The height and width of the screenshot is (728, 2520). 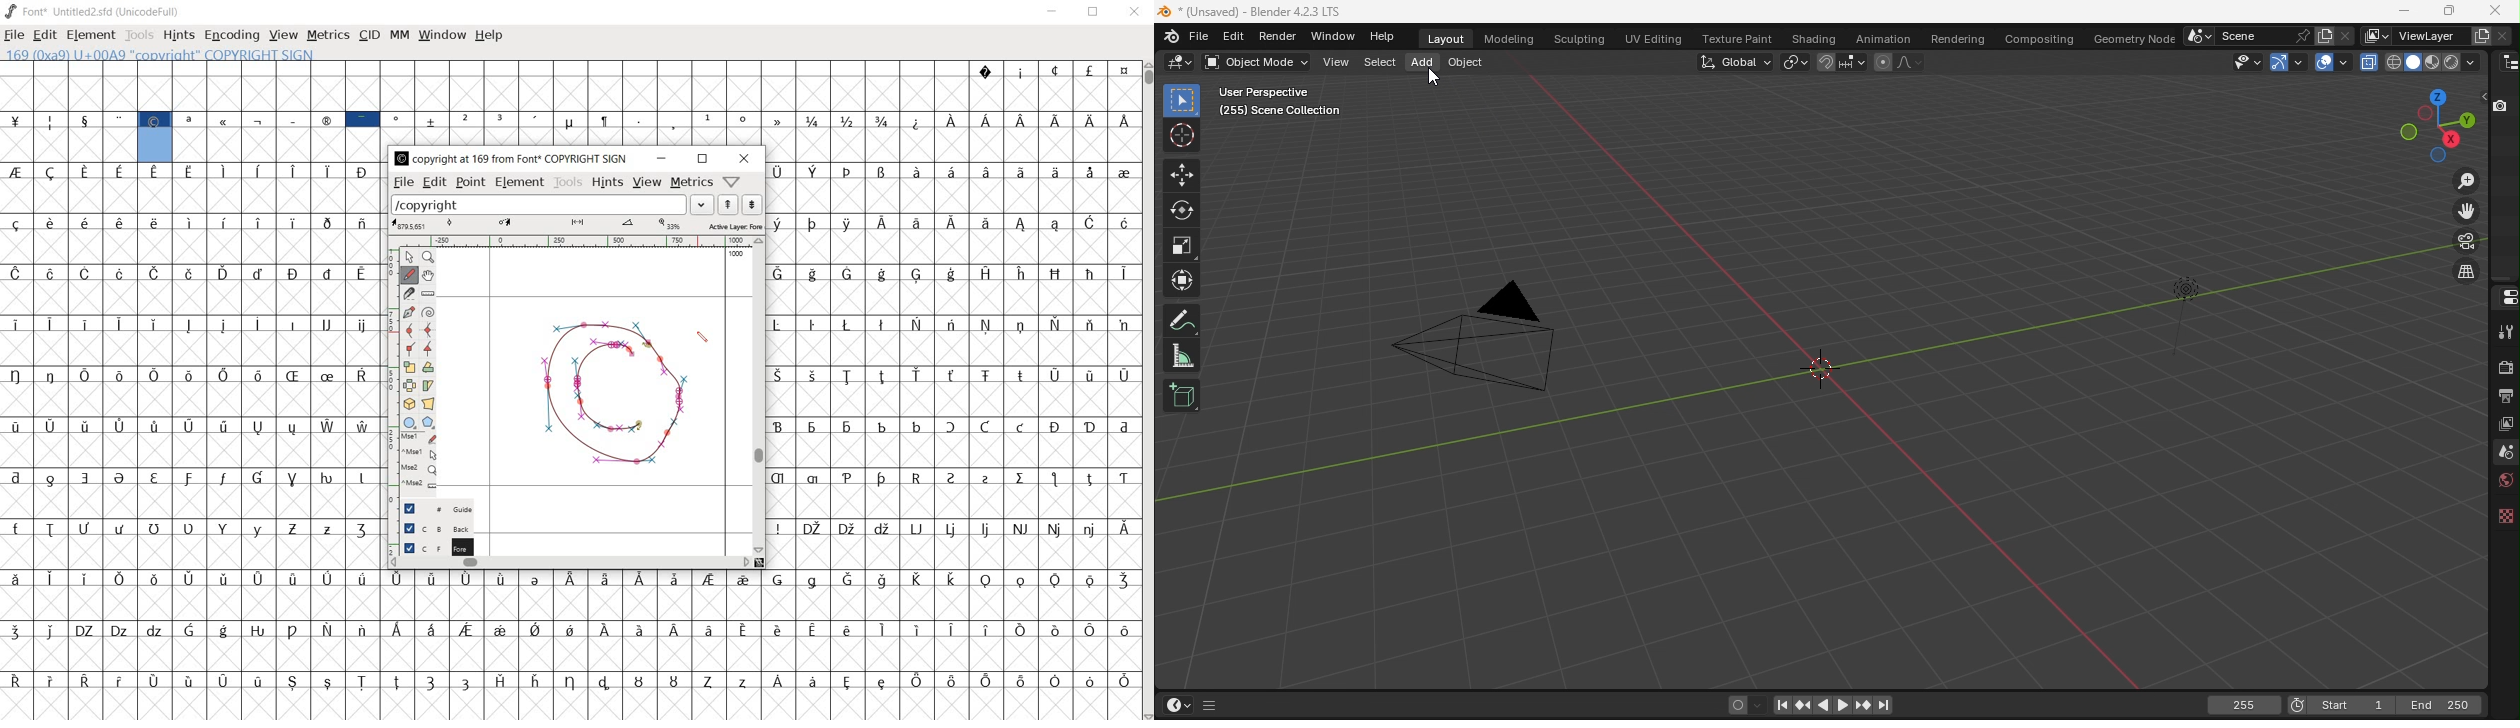 I want to click on Zoom in/out in the view, so click(x=2468, y=180).